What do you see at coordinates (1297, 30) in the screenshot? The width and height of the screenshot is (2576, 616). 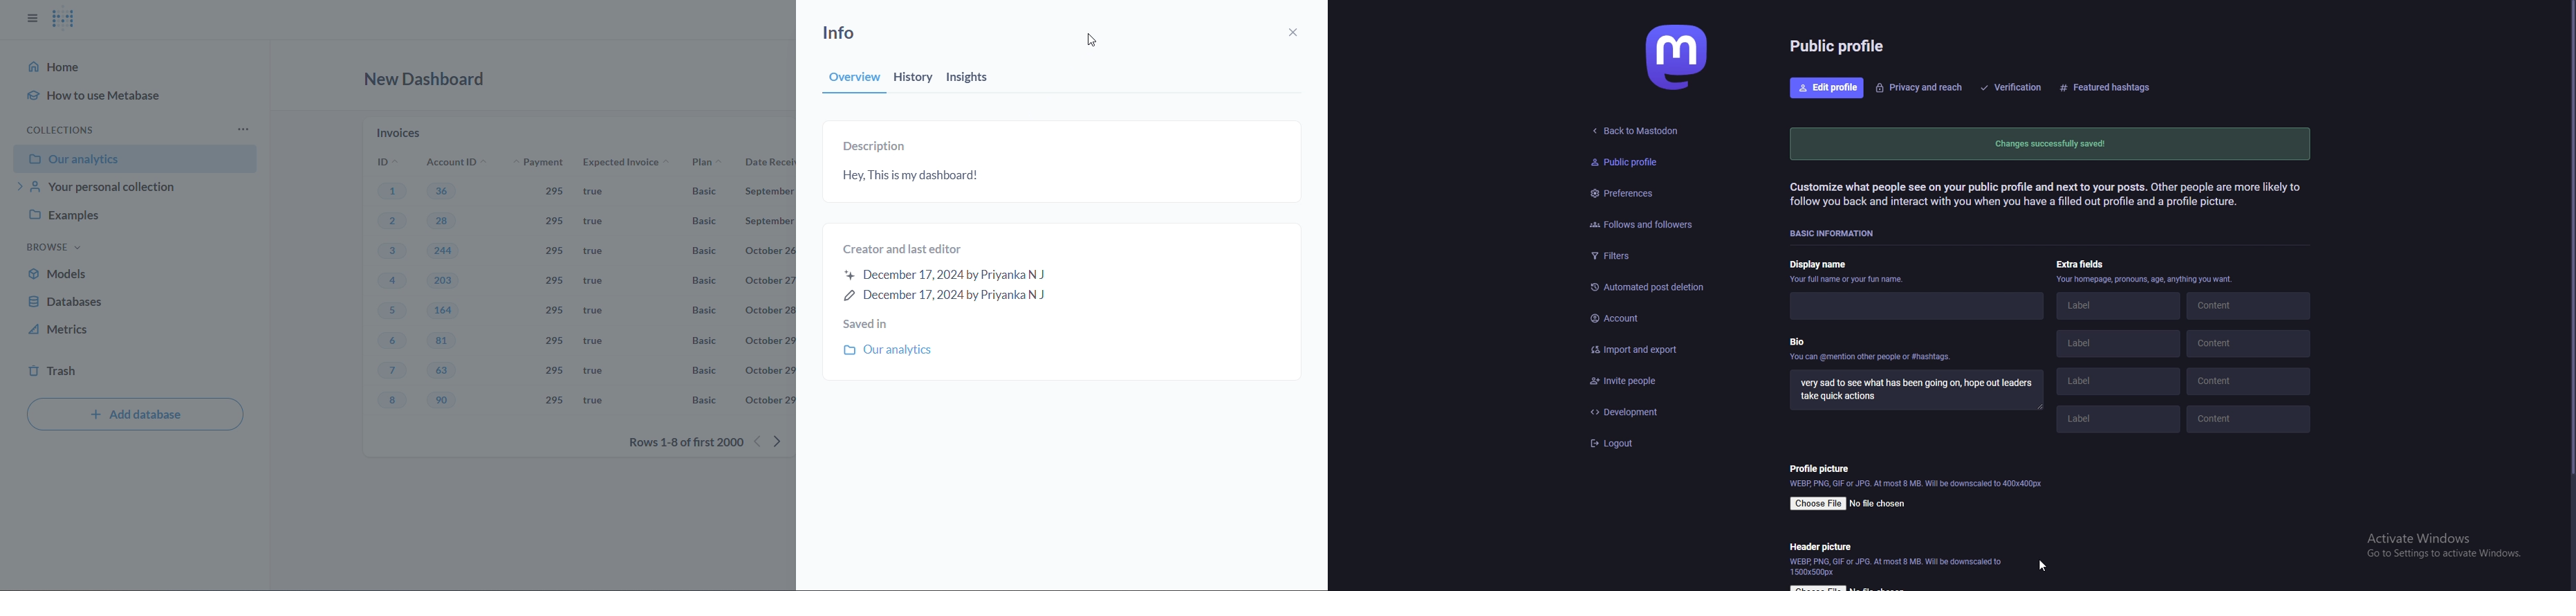 I see `close` at bounding box center [1297, 30].